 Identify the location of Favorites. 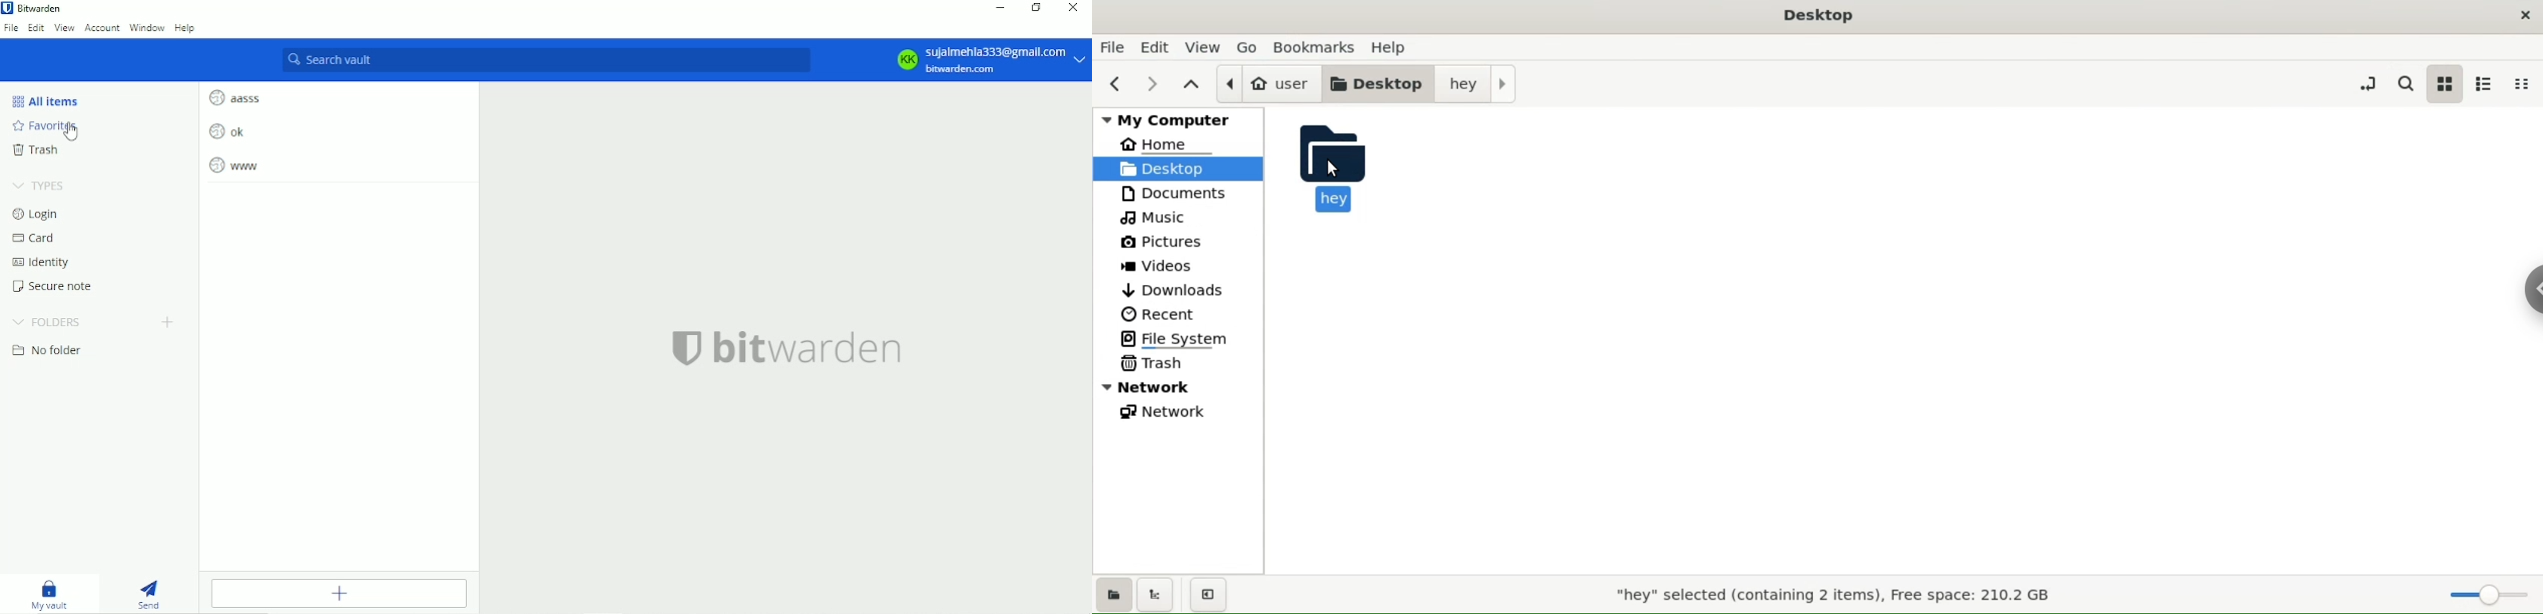
(50, 129).